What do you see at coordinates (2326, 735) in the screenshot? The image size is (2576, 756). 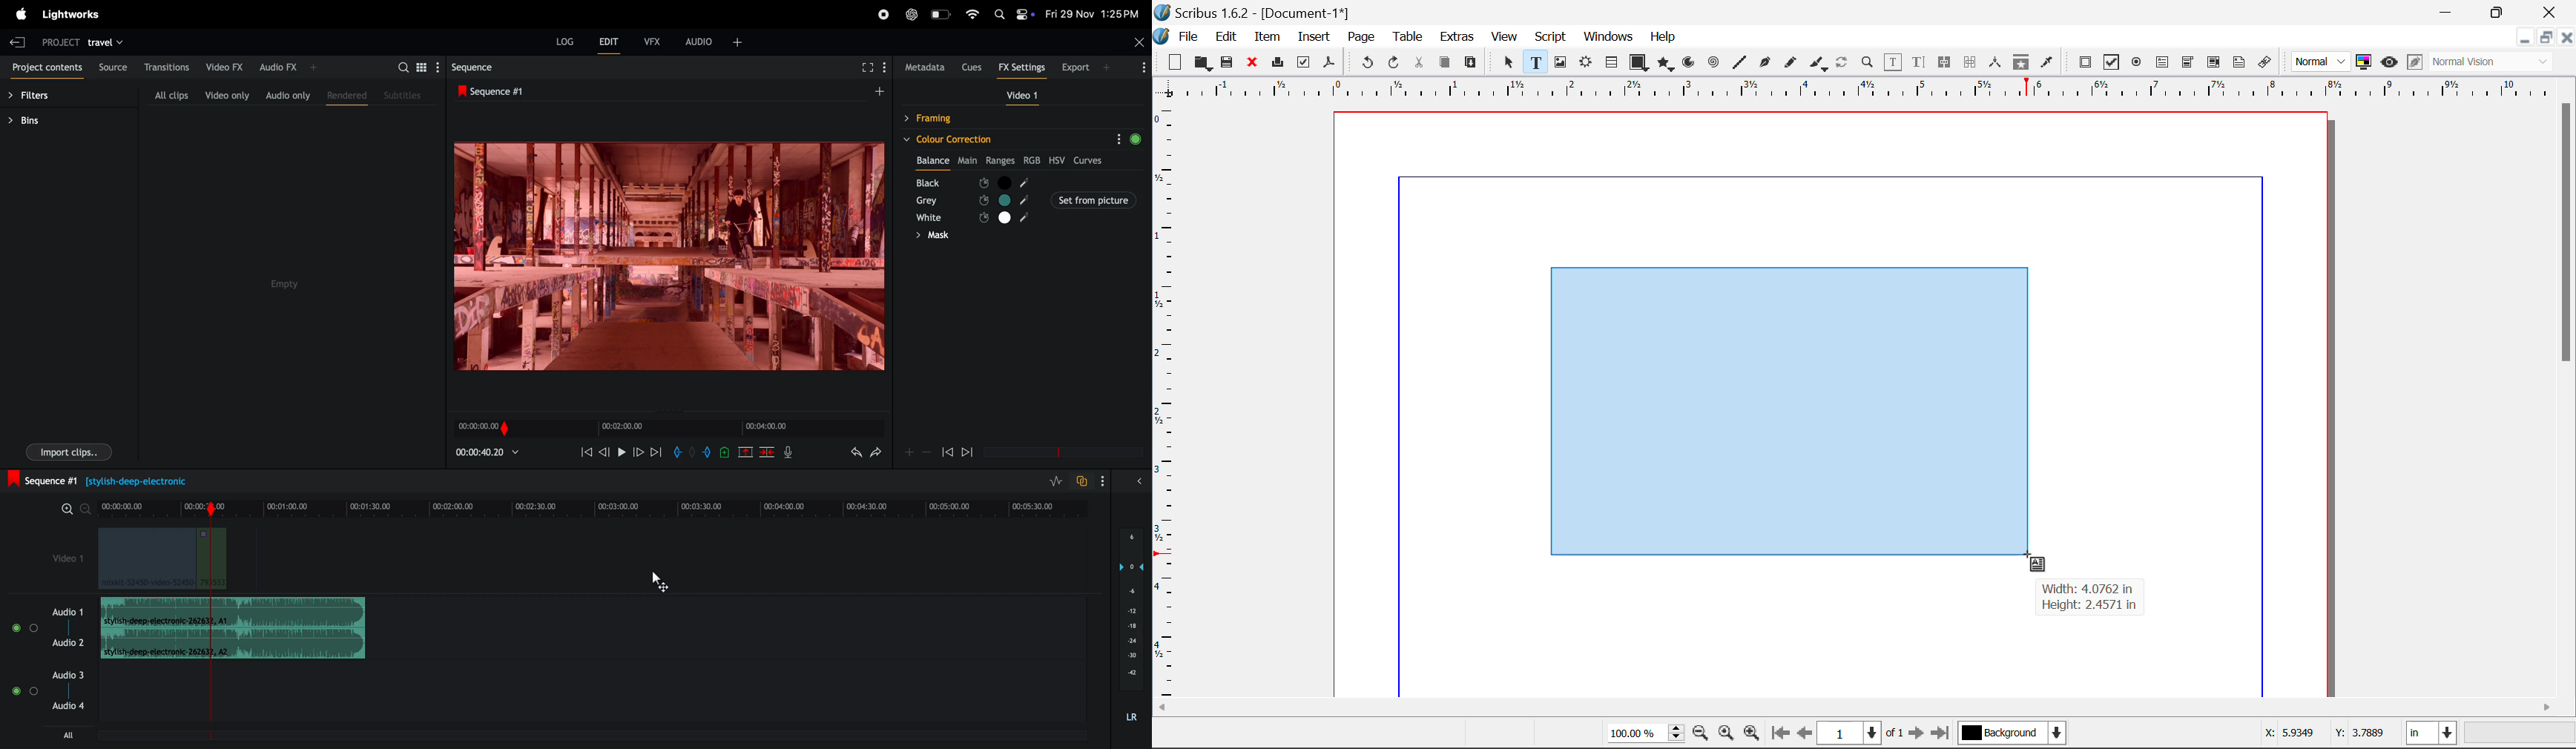 I see `Cursor Coordinates` at bounding box center [2326, 735].